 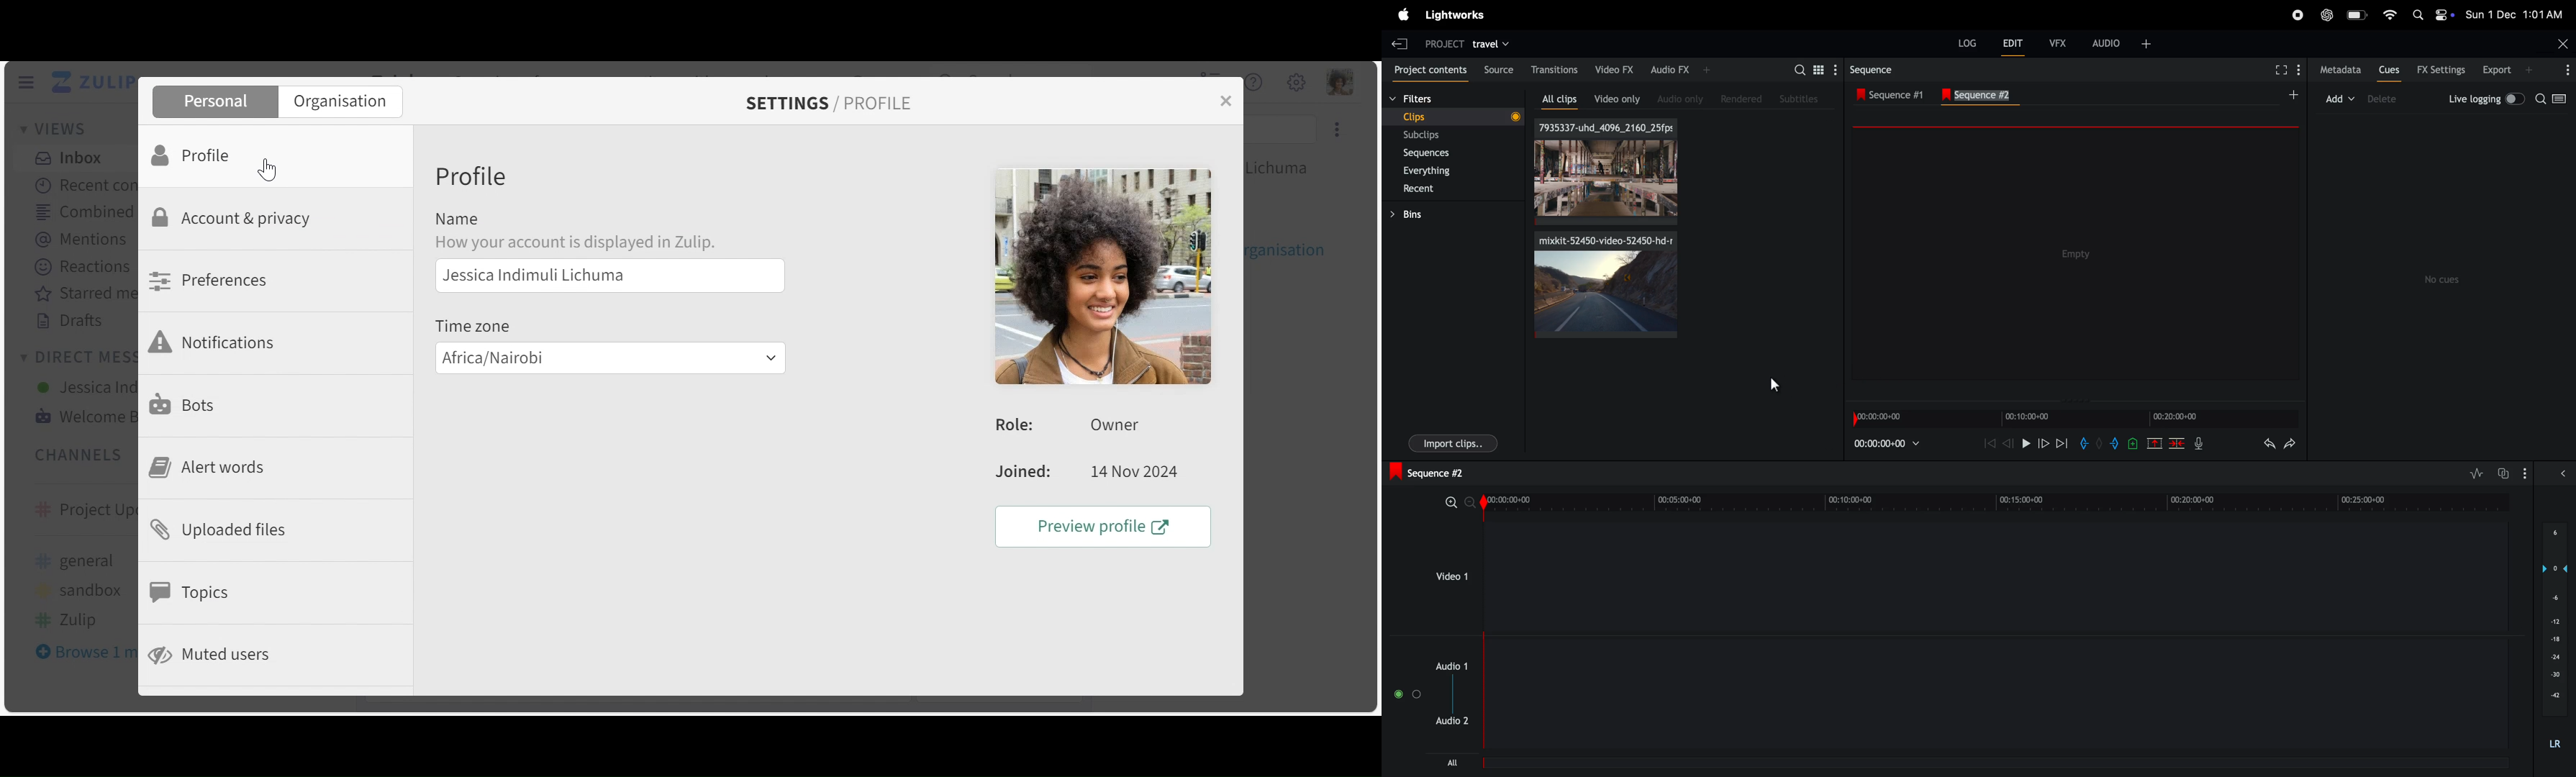 I want to click on Sequence #2, so click(x=1990, y=95).